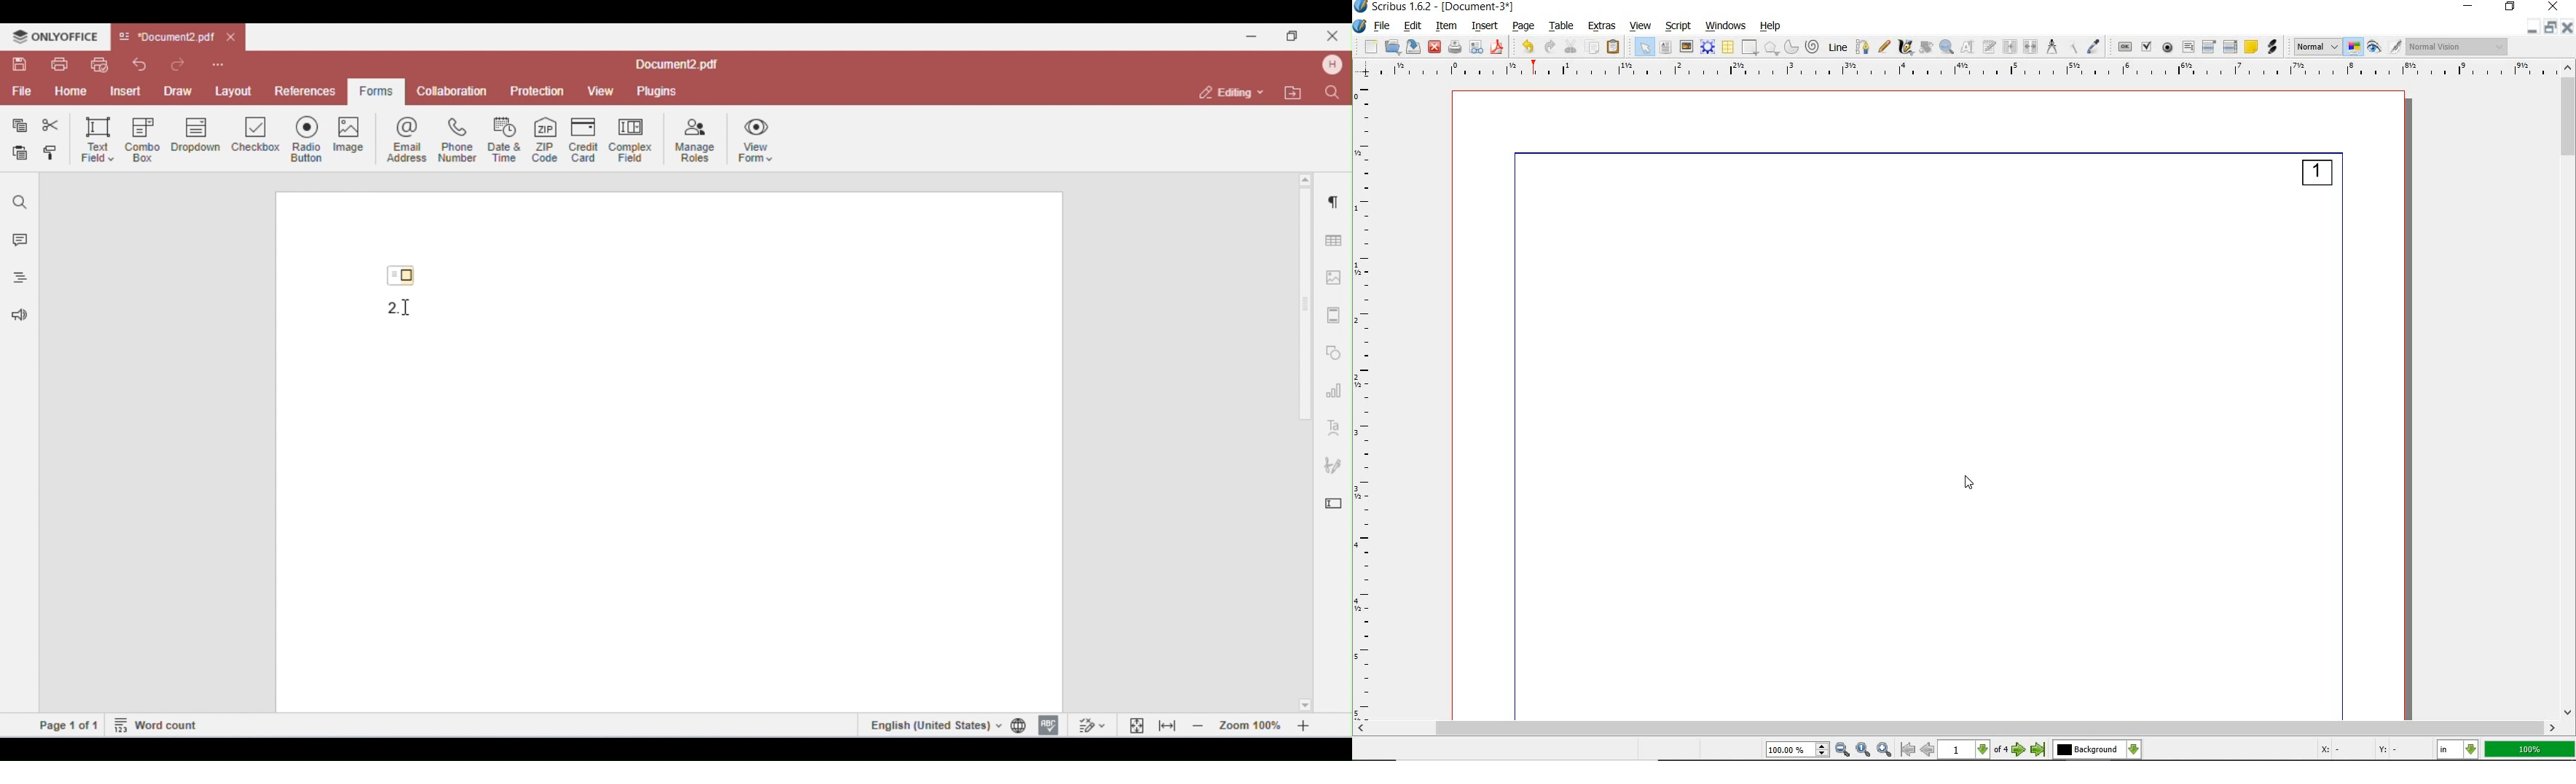 The width and height of the screenshot is (2576, 784). I want to click on edit text with story editor, so click(1988, 47).